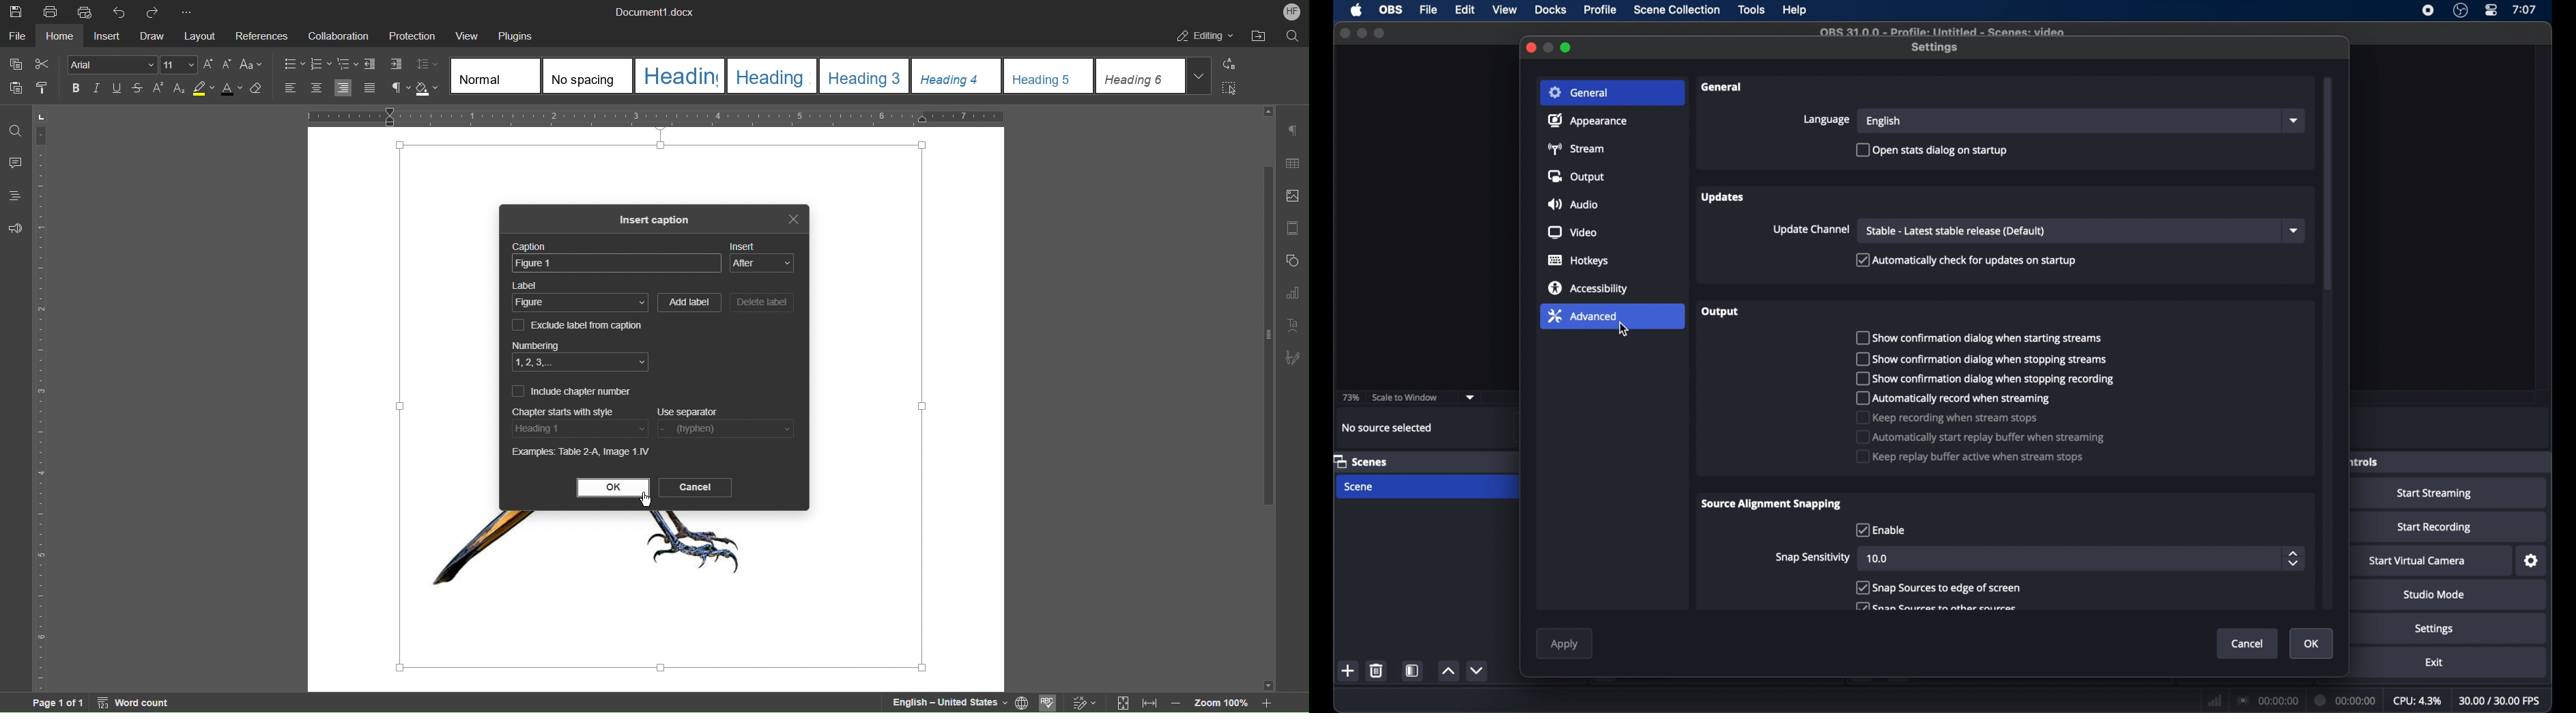 The height and width of the screenshot is (728, 2576). Describe the element at coordinates (338, 38) in the screenshot. I see `Collaboration` at that location.